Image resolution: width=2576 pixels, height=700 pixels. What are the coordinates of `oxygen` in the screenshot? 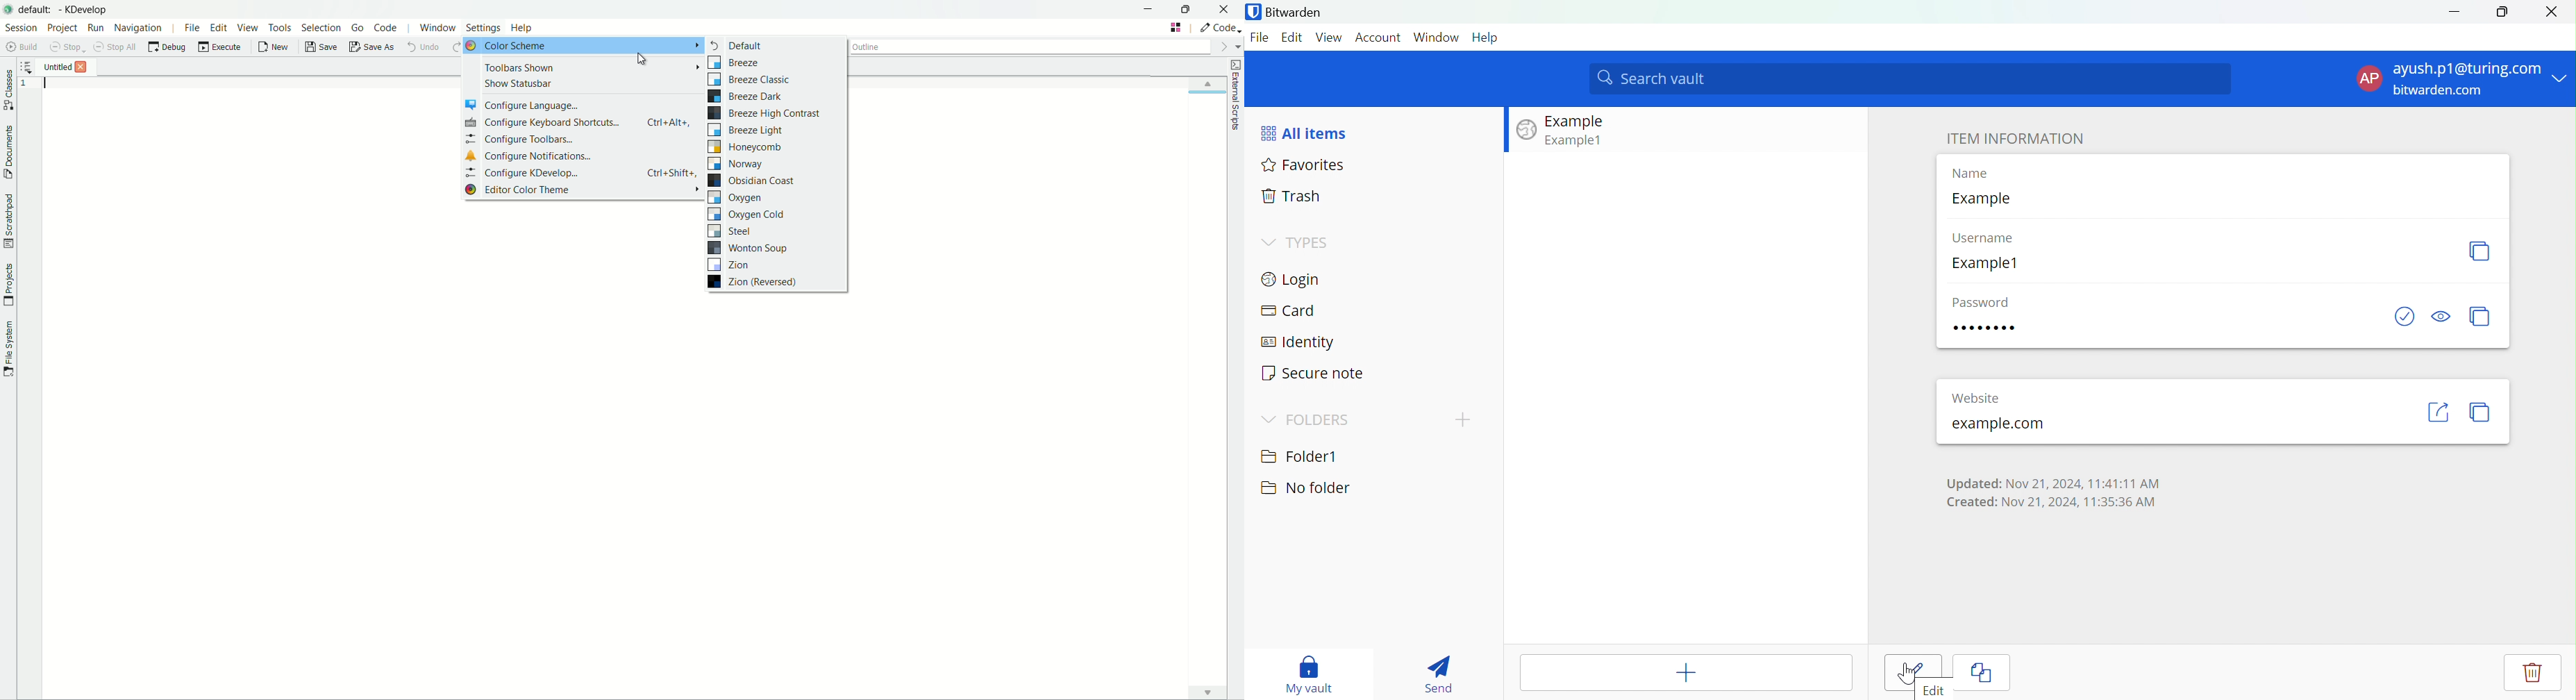 It's located at (736, 197).